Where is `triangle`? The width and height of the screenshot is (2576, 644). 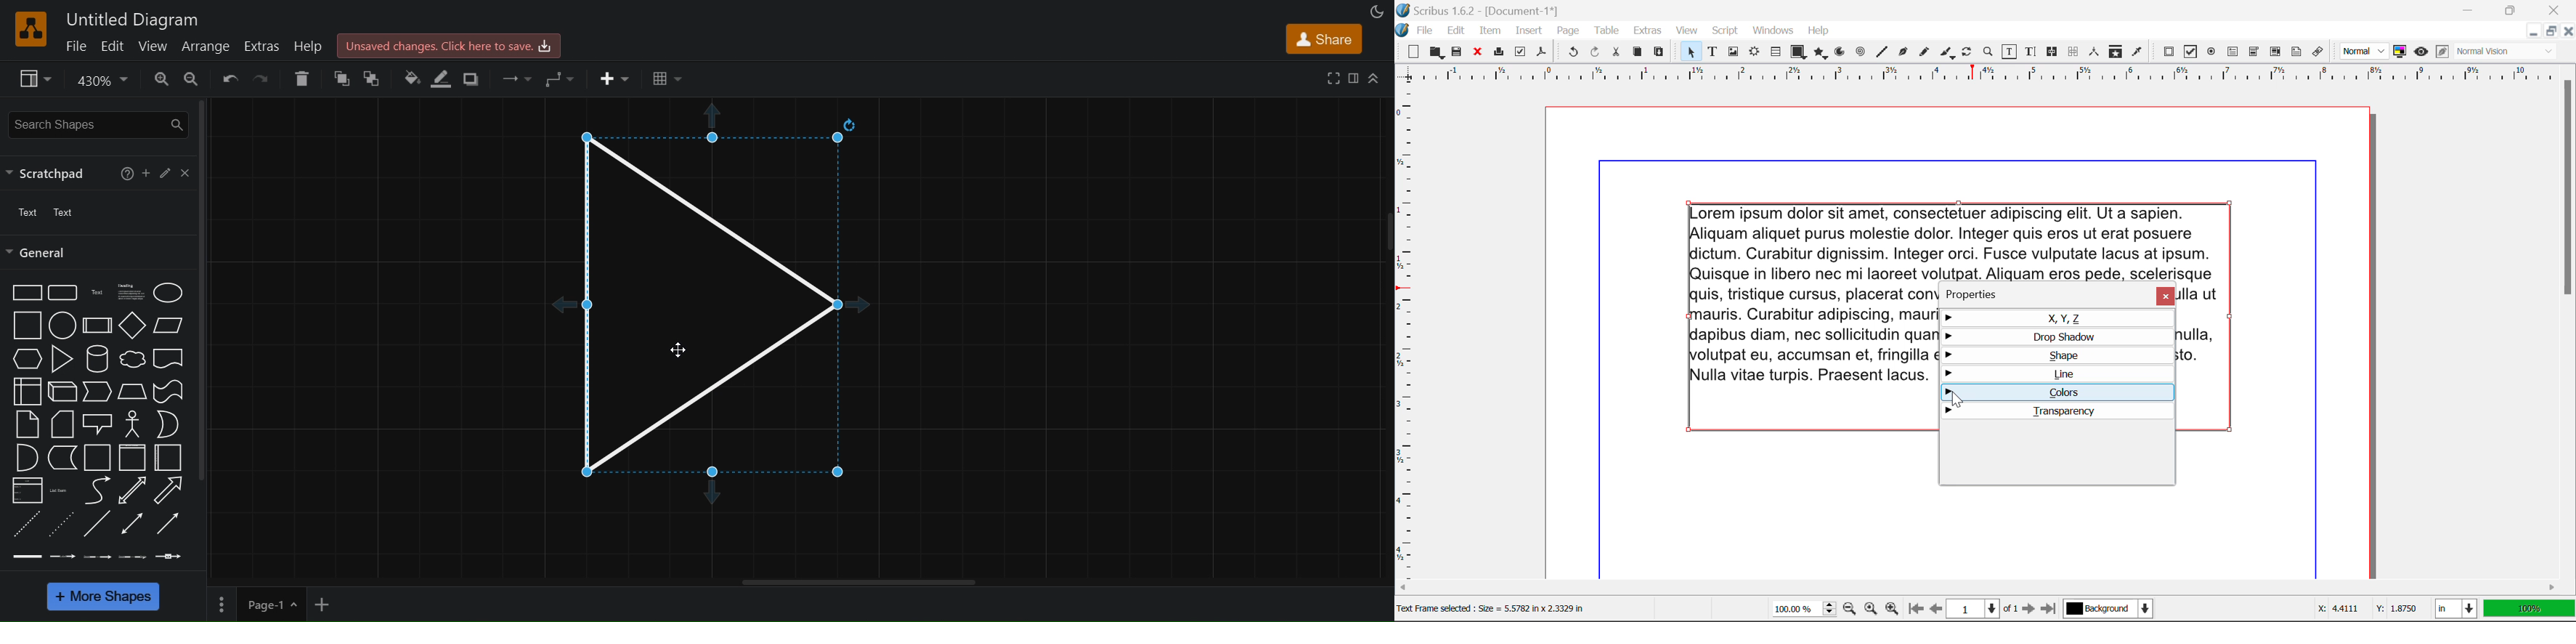 triangle is located at coordinates (720, 311).